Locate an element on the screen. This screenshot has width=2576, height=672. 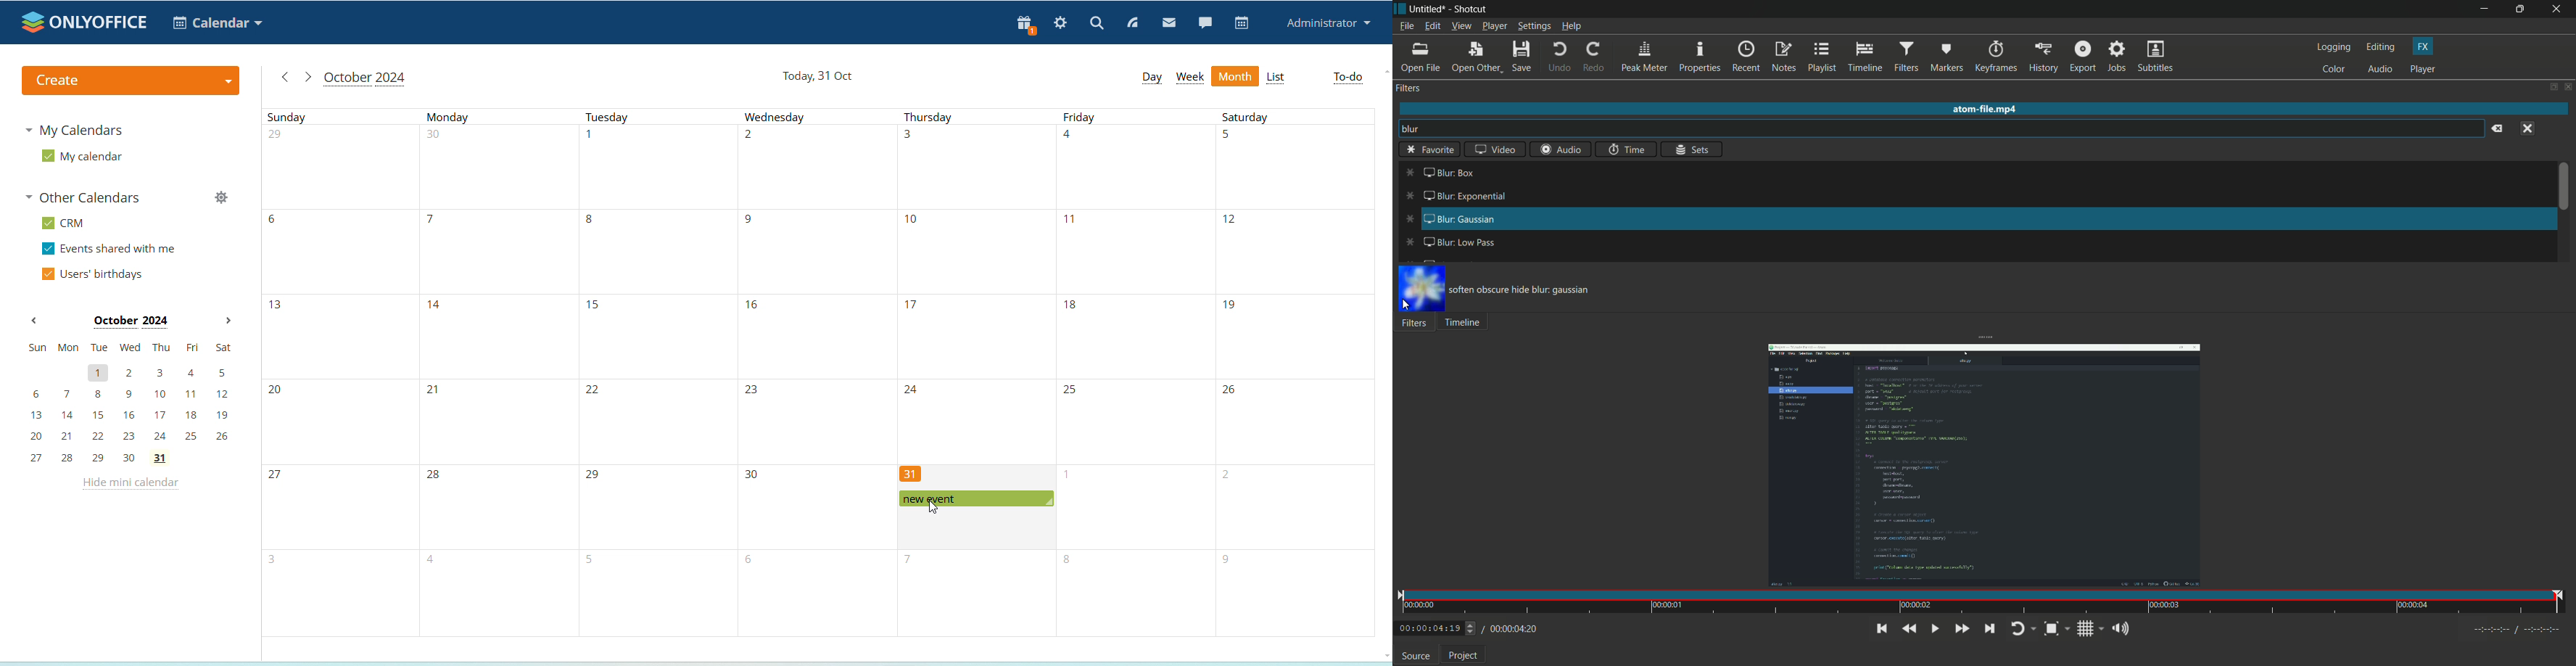
file menu is located at coordinates (1407, 28).